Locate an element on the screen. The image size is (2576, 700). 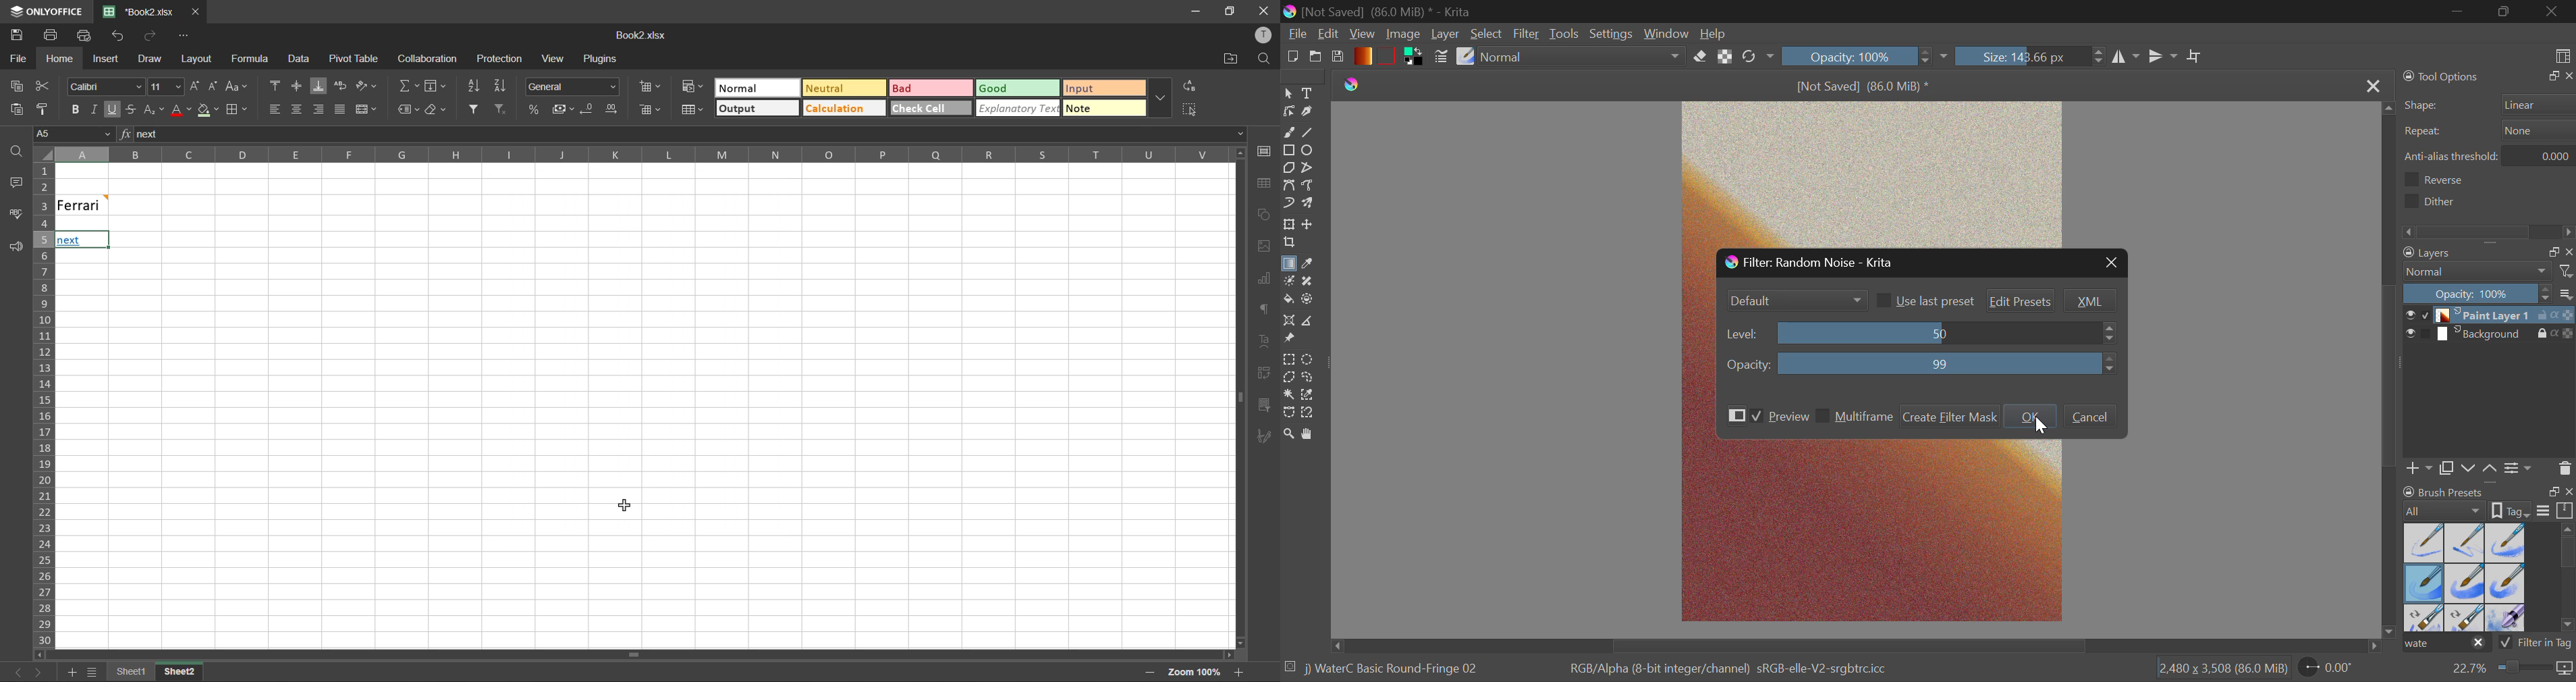
add is located at coordinates (2420, 470).